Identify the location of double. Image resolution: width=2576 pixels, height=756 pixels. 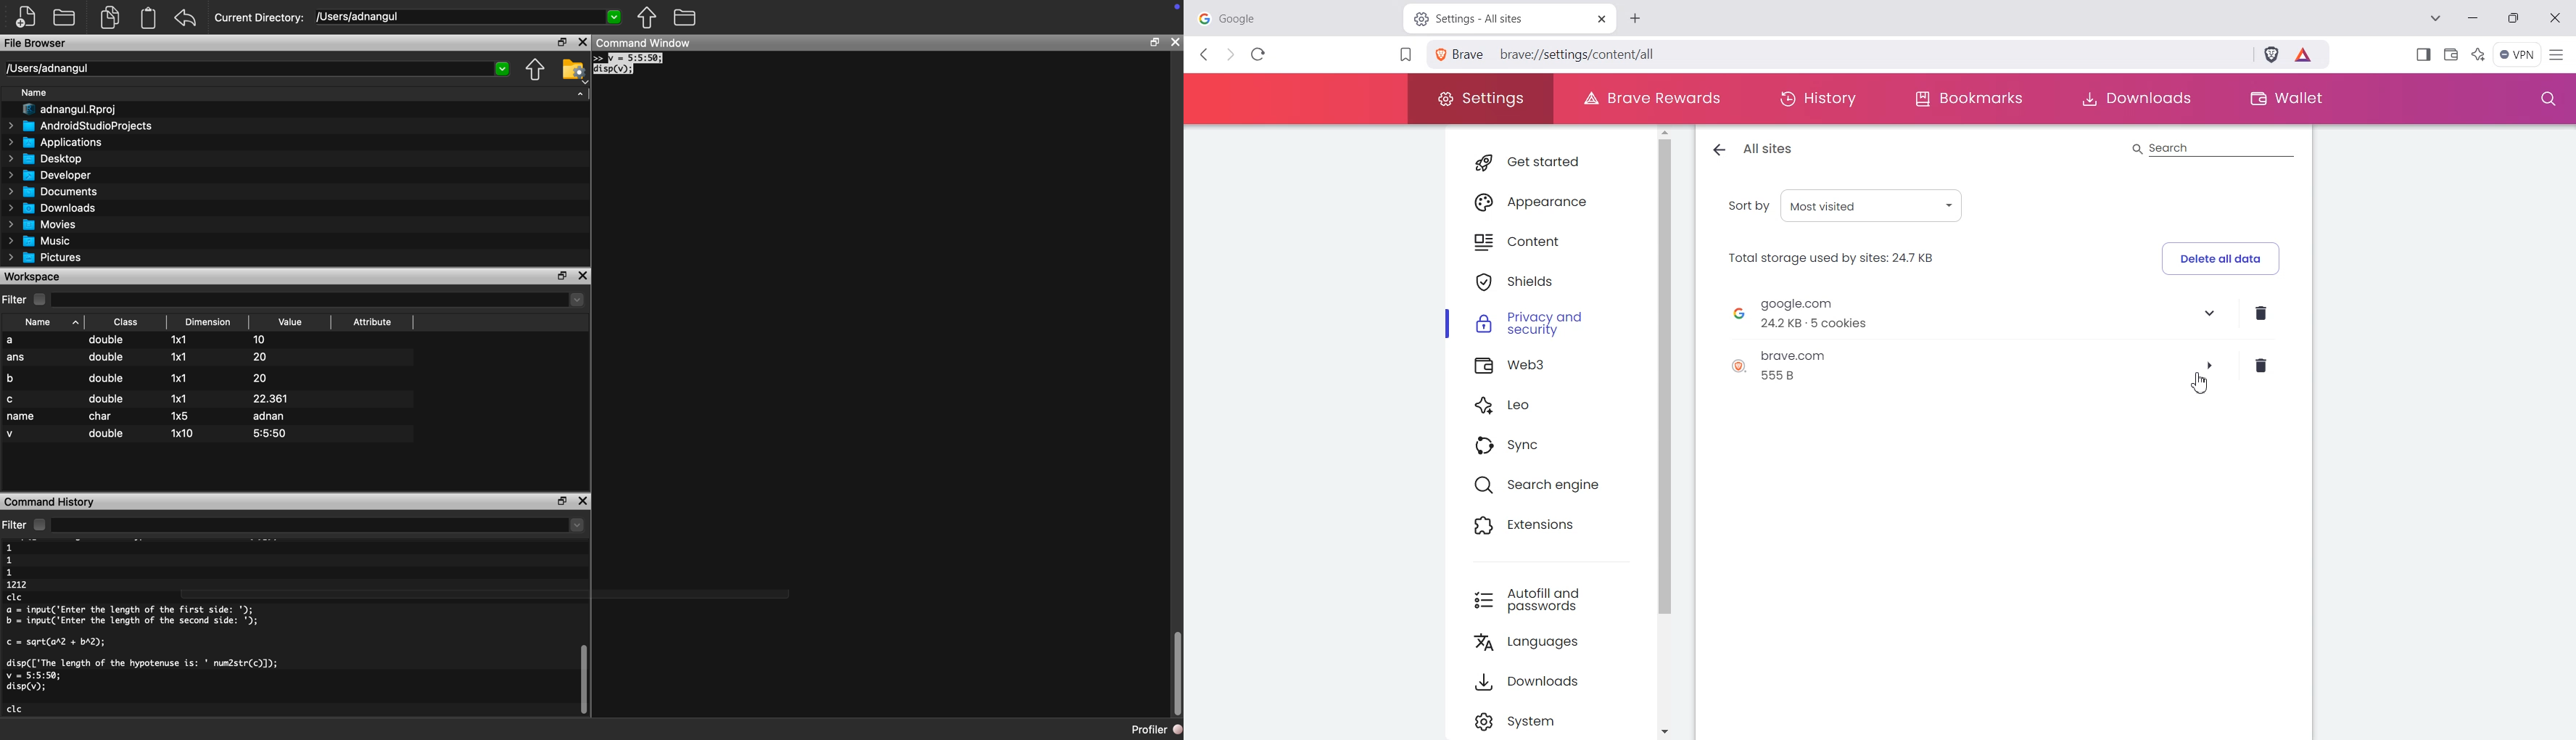
(108, 434).